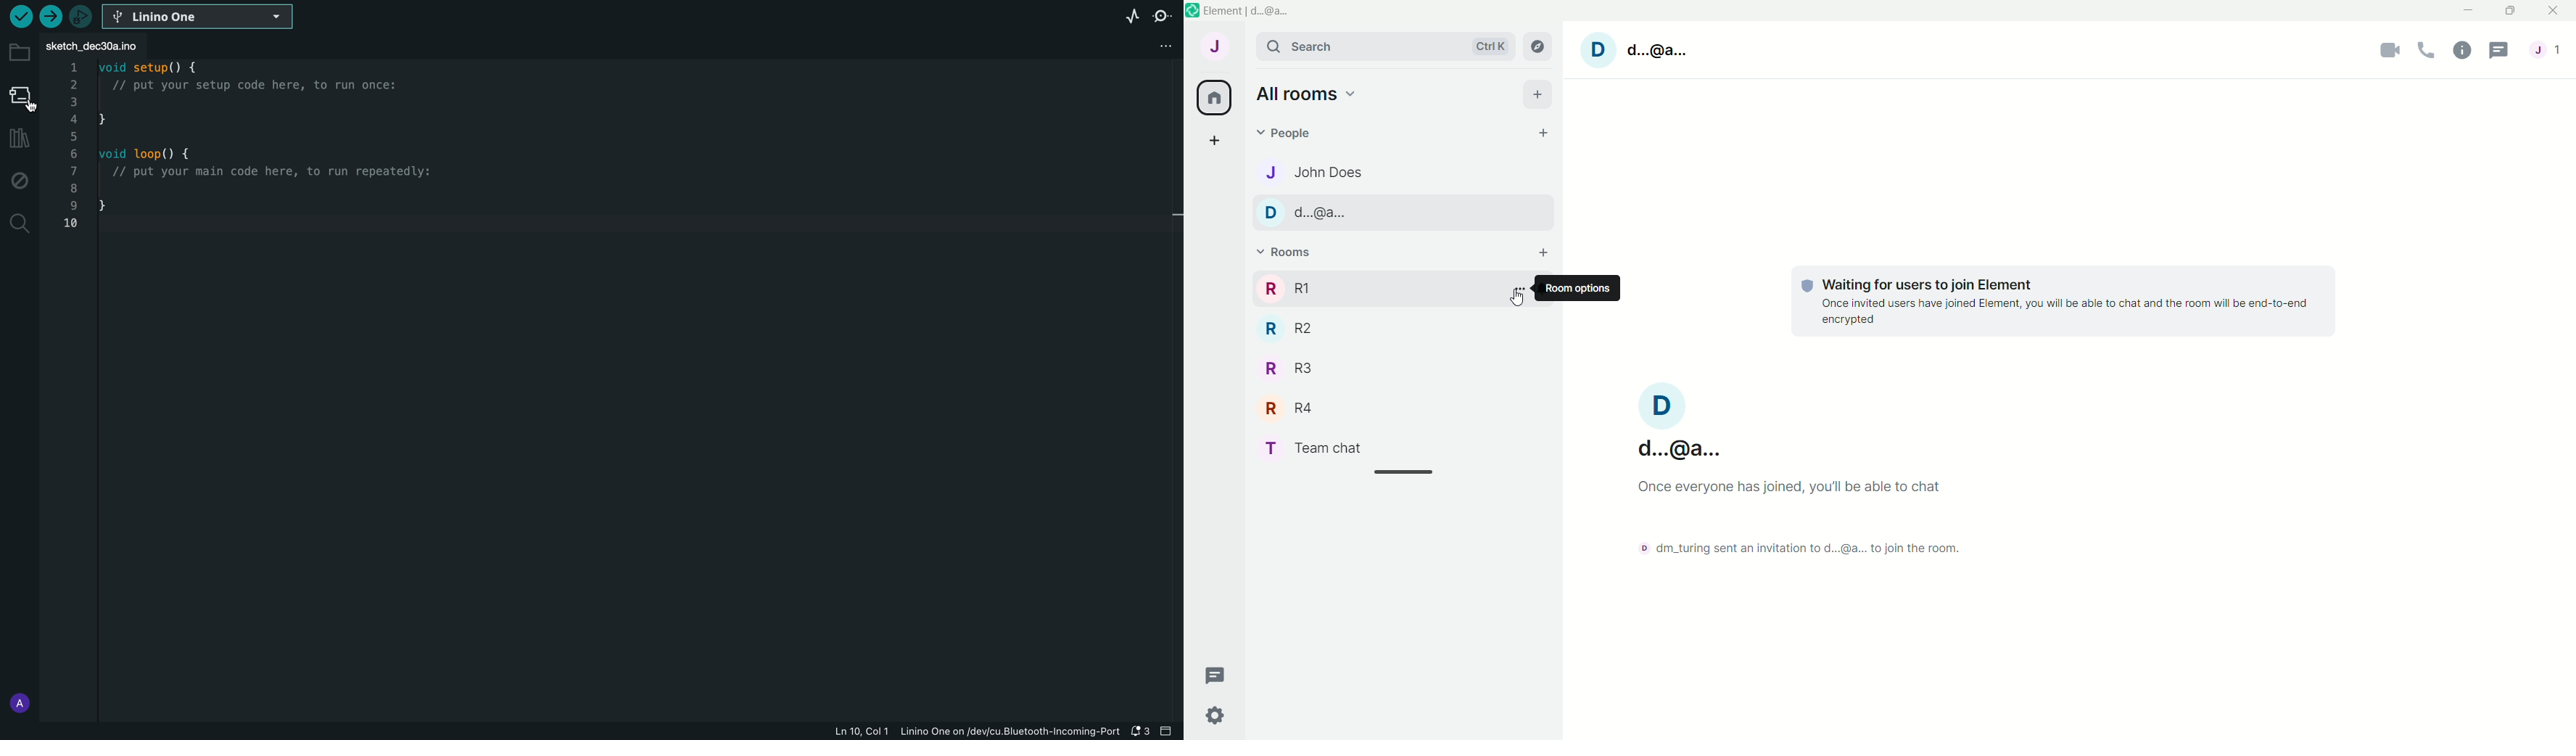 The height and width of the screenshot is (756, 2576). I want to click on close, so click(2553, 12).